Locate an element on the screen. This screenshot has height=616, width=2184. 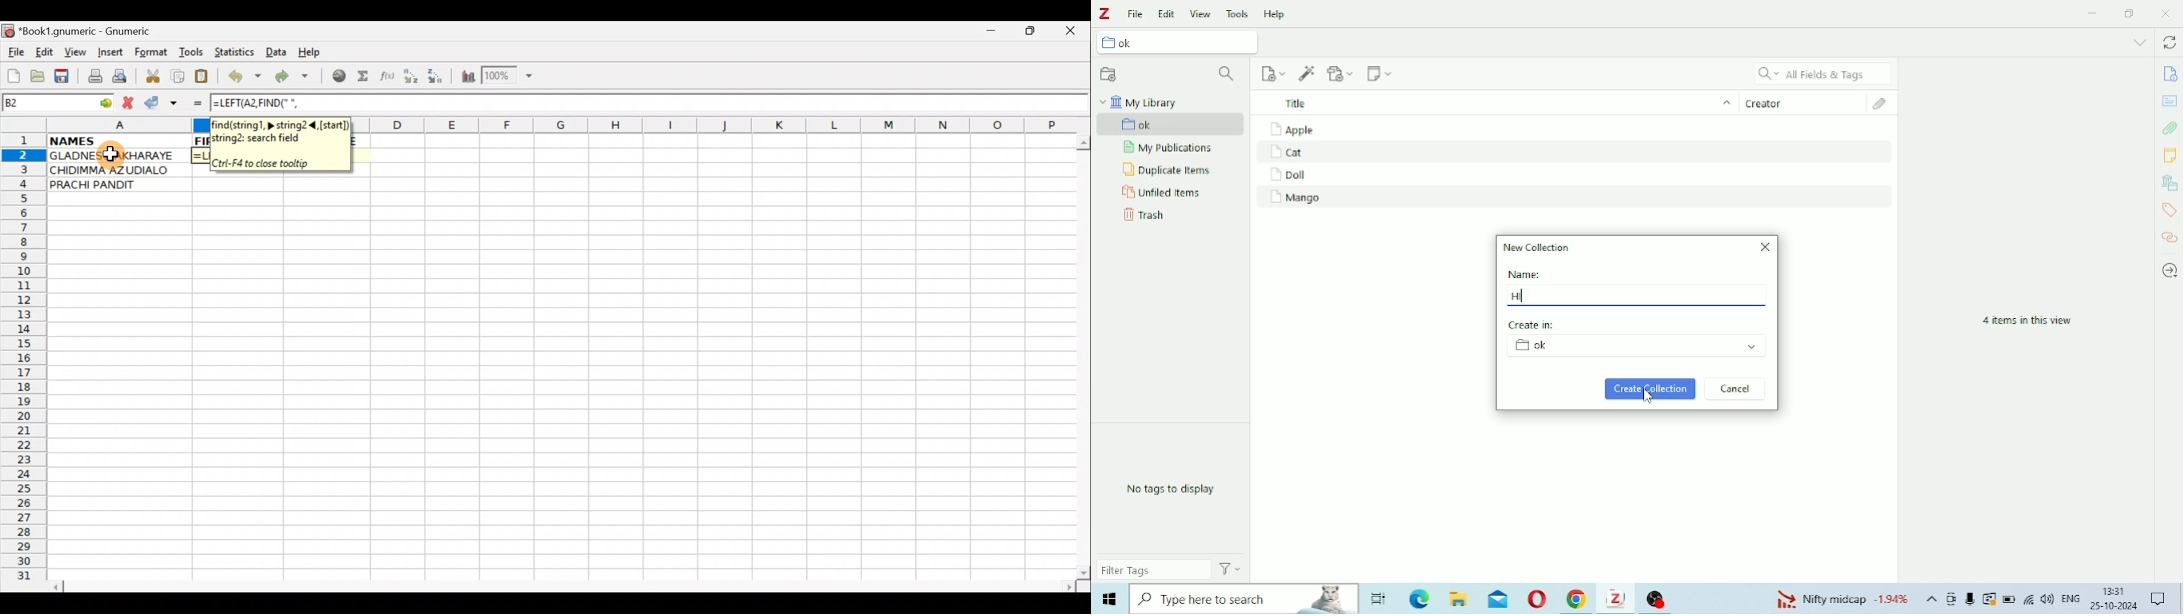
Minimize is located at coordinates (2094, 12).